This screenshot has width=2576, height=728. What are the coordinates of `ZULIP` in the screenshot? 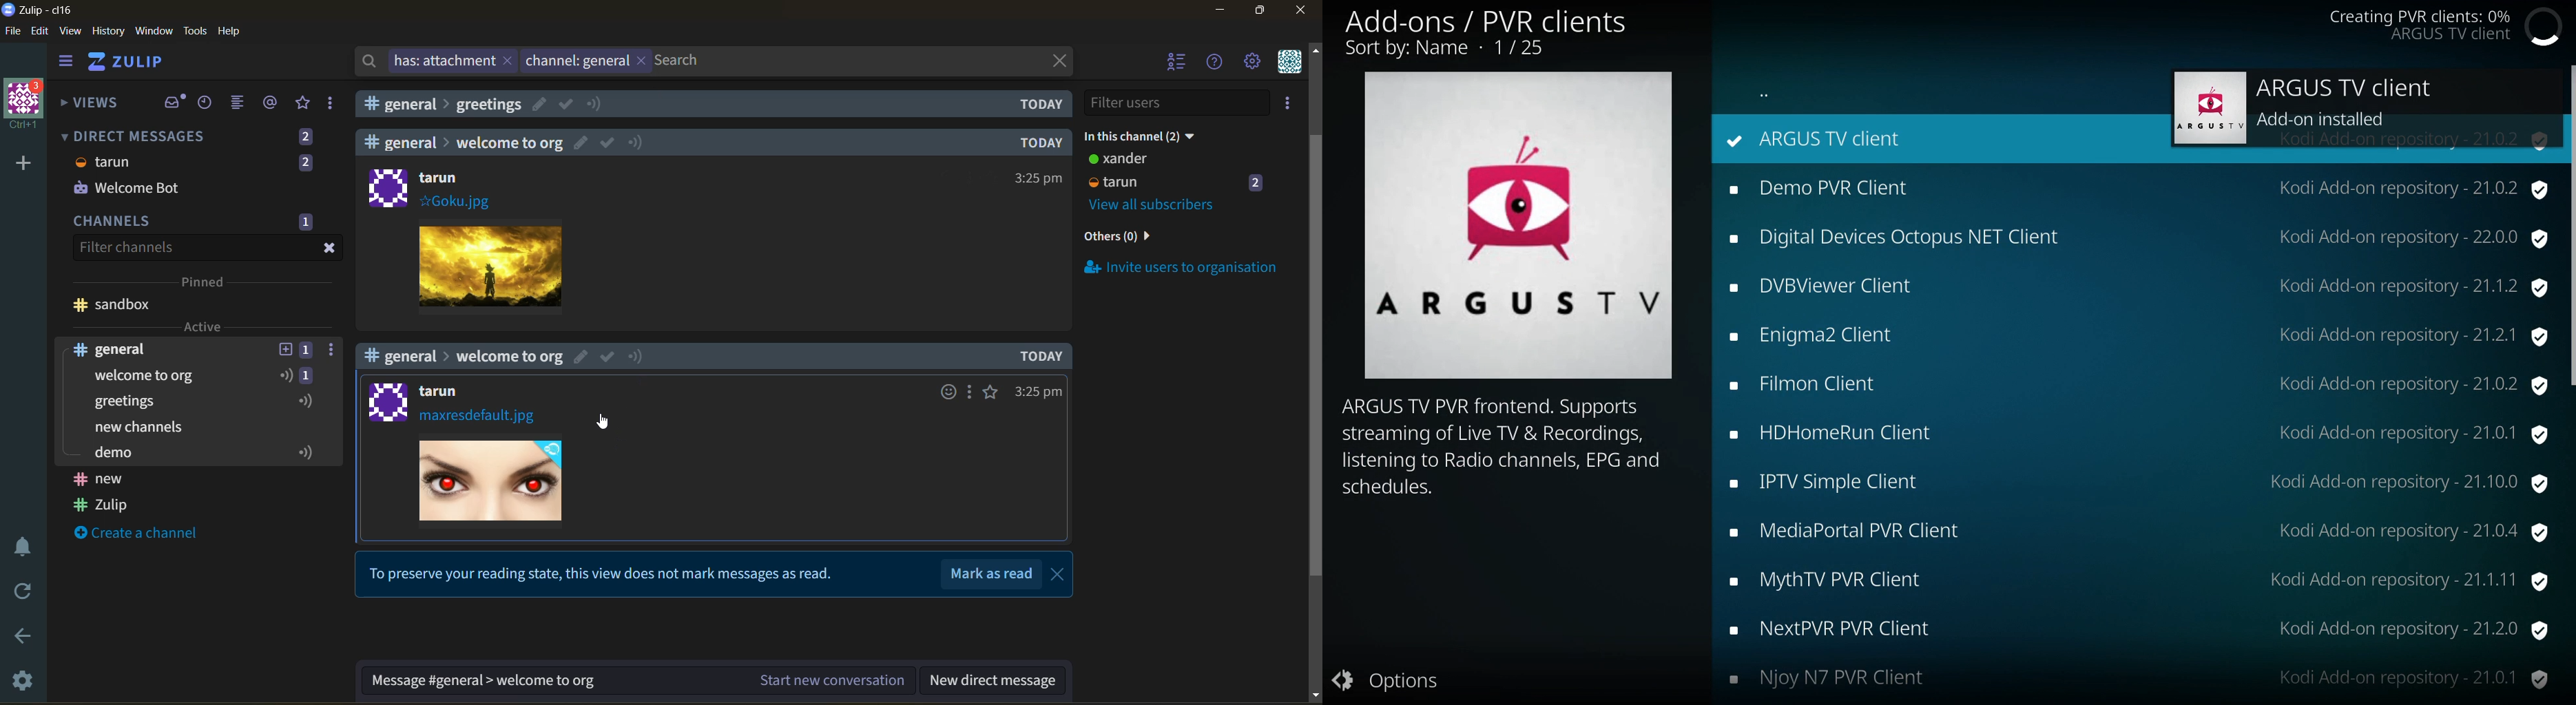 It's located at (127, 61).